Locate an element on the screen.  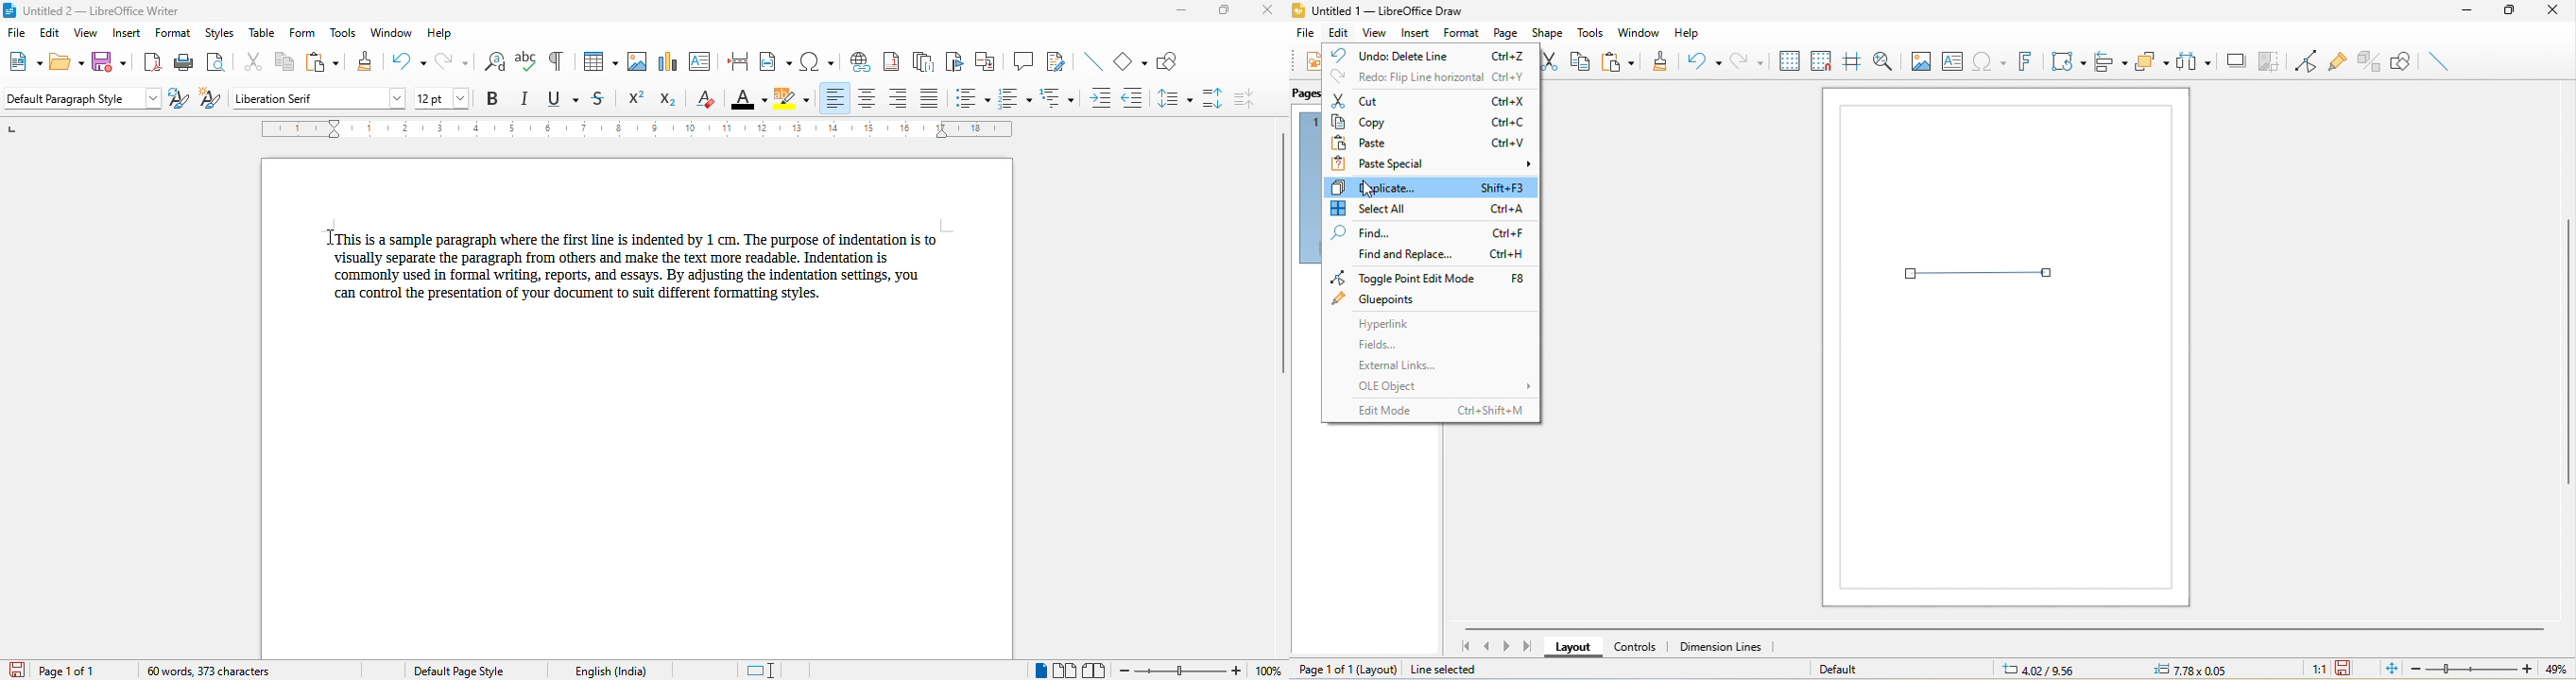
horizontal scroll bar is located at coordinates (2004, 627).